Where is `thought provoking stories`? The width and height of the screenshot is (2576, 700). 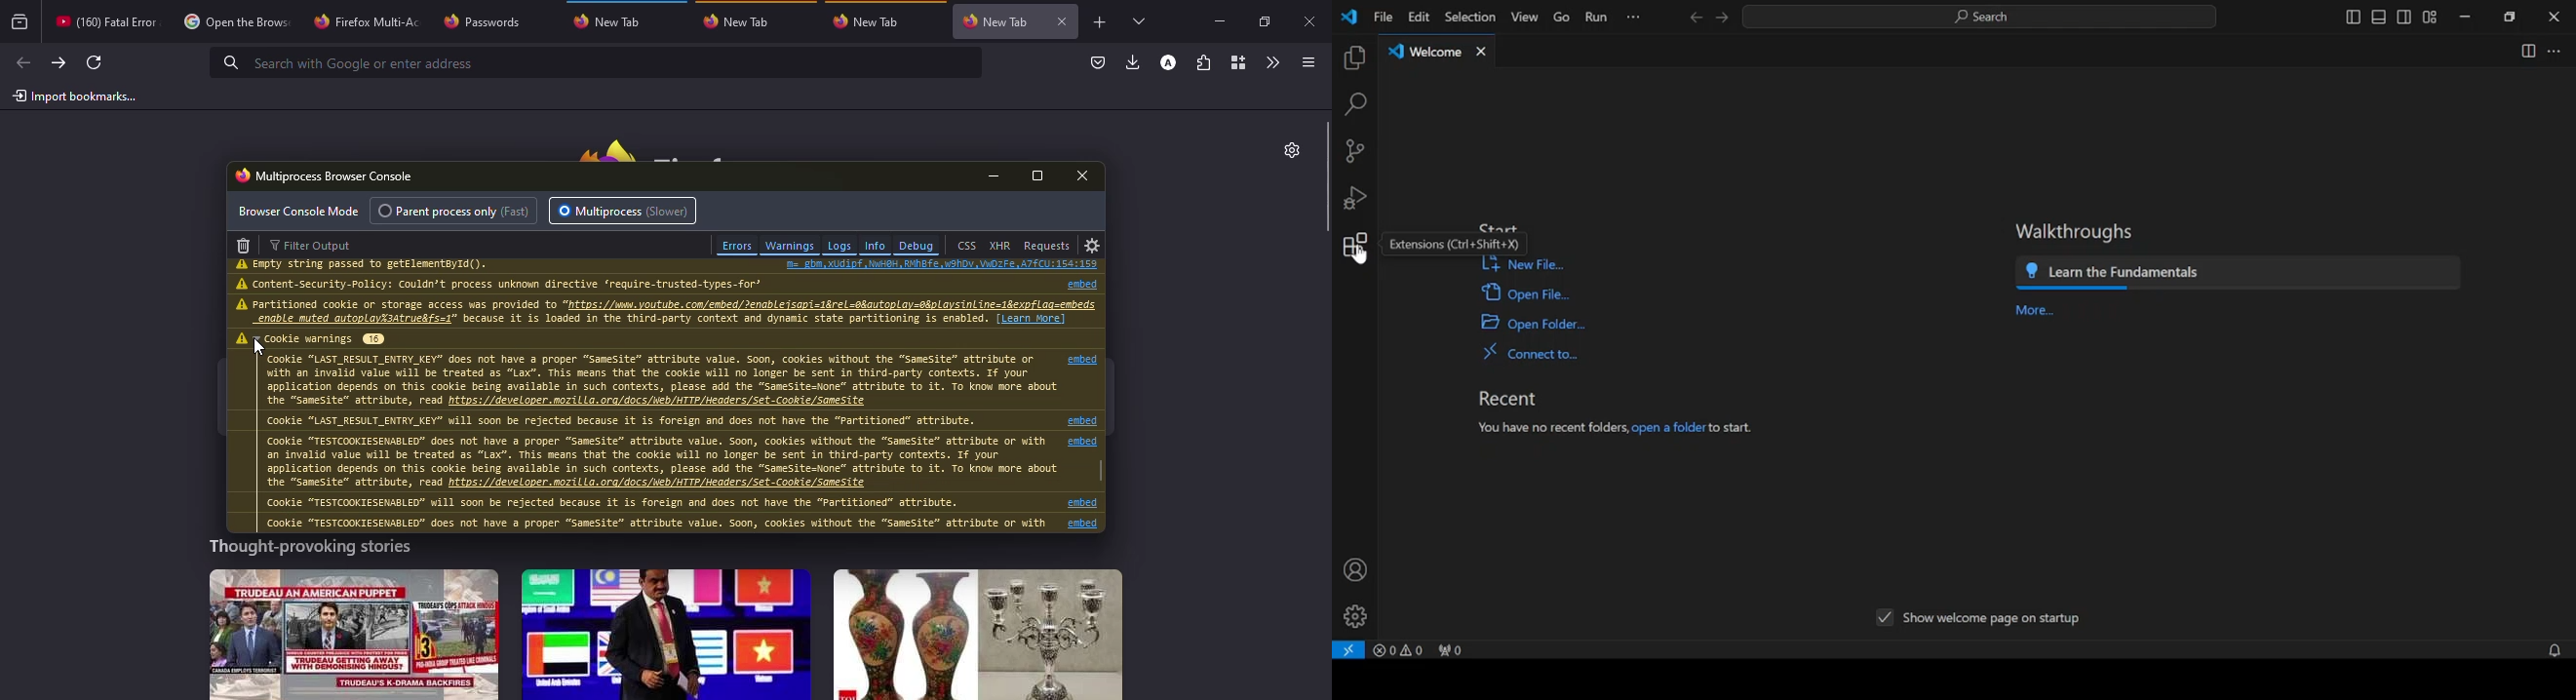
thought provoking stories is located at coordinates (308, 550).